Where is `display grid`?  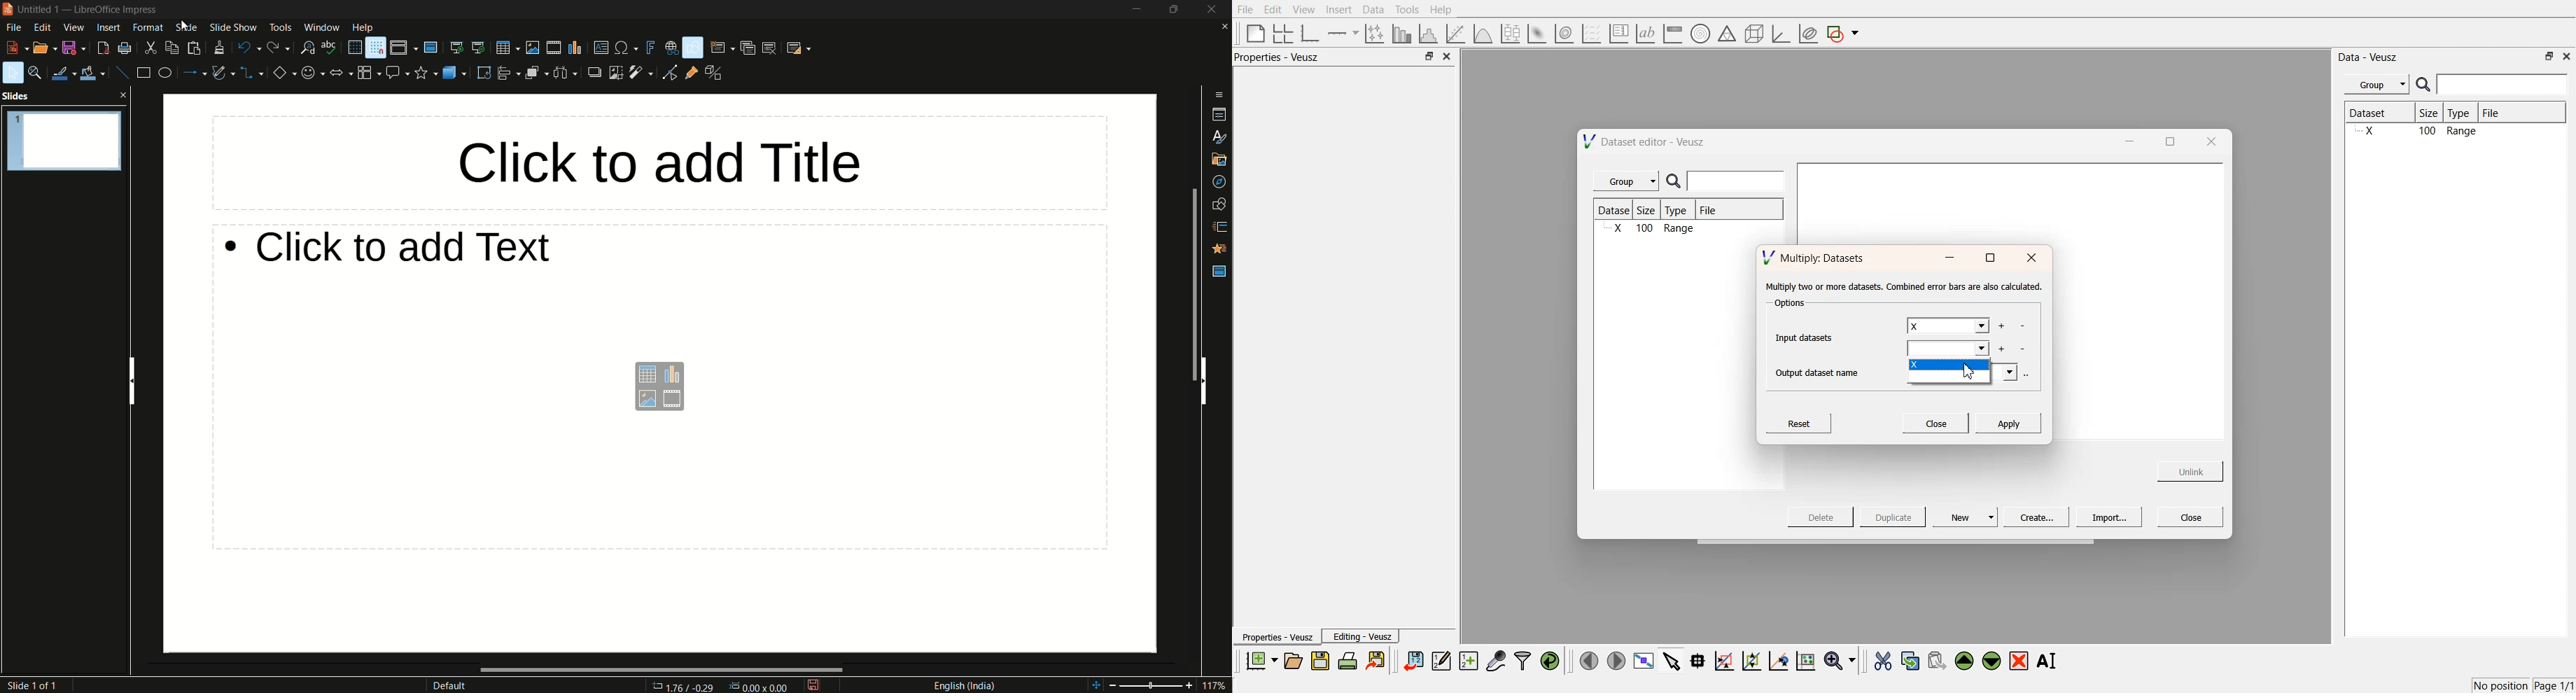 display grid is located at coordinates (353, 48).